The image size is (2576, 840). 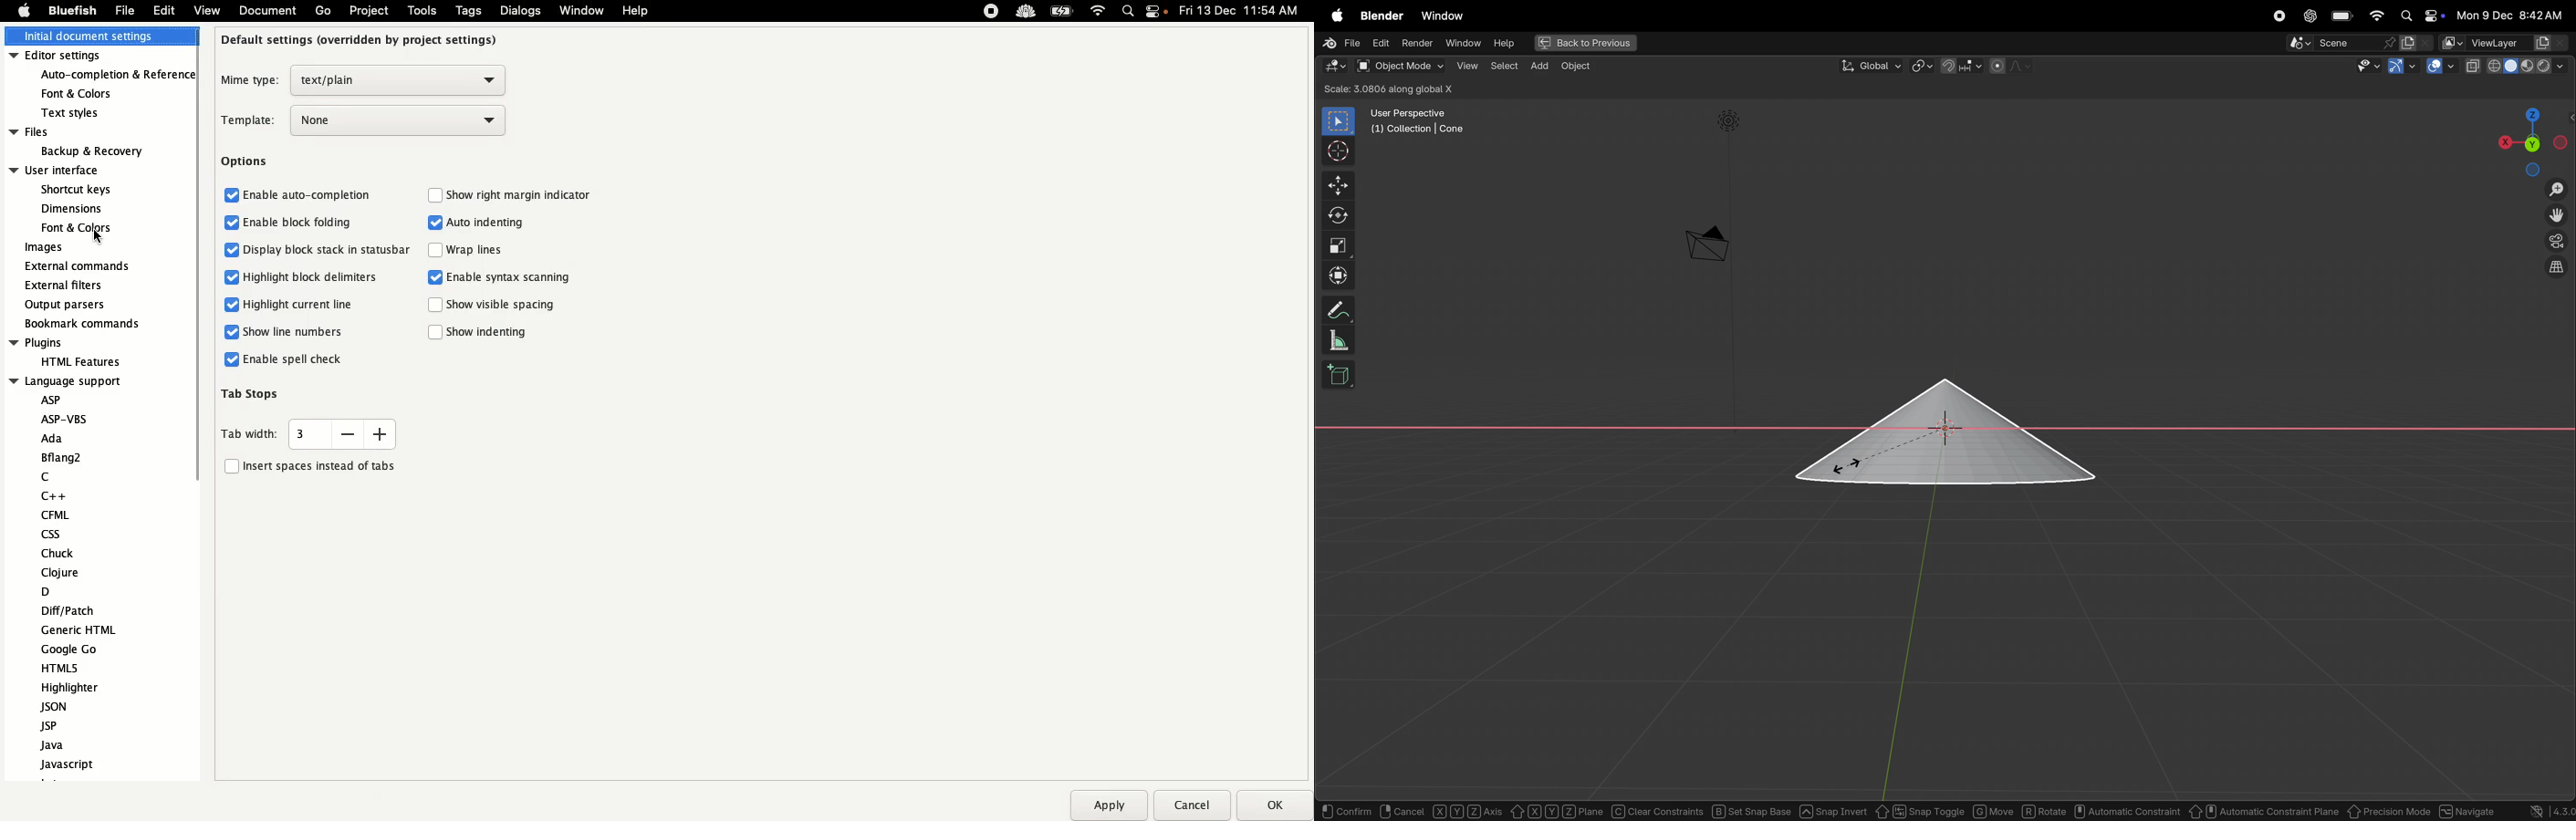 What do you see at coordinates (120, 76) in the screenshot?
I see `auto-completion & refrences` at bounding box center [120, 76].